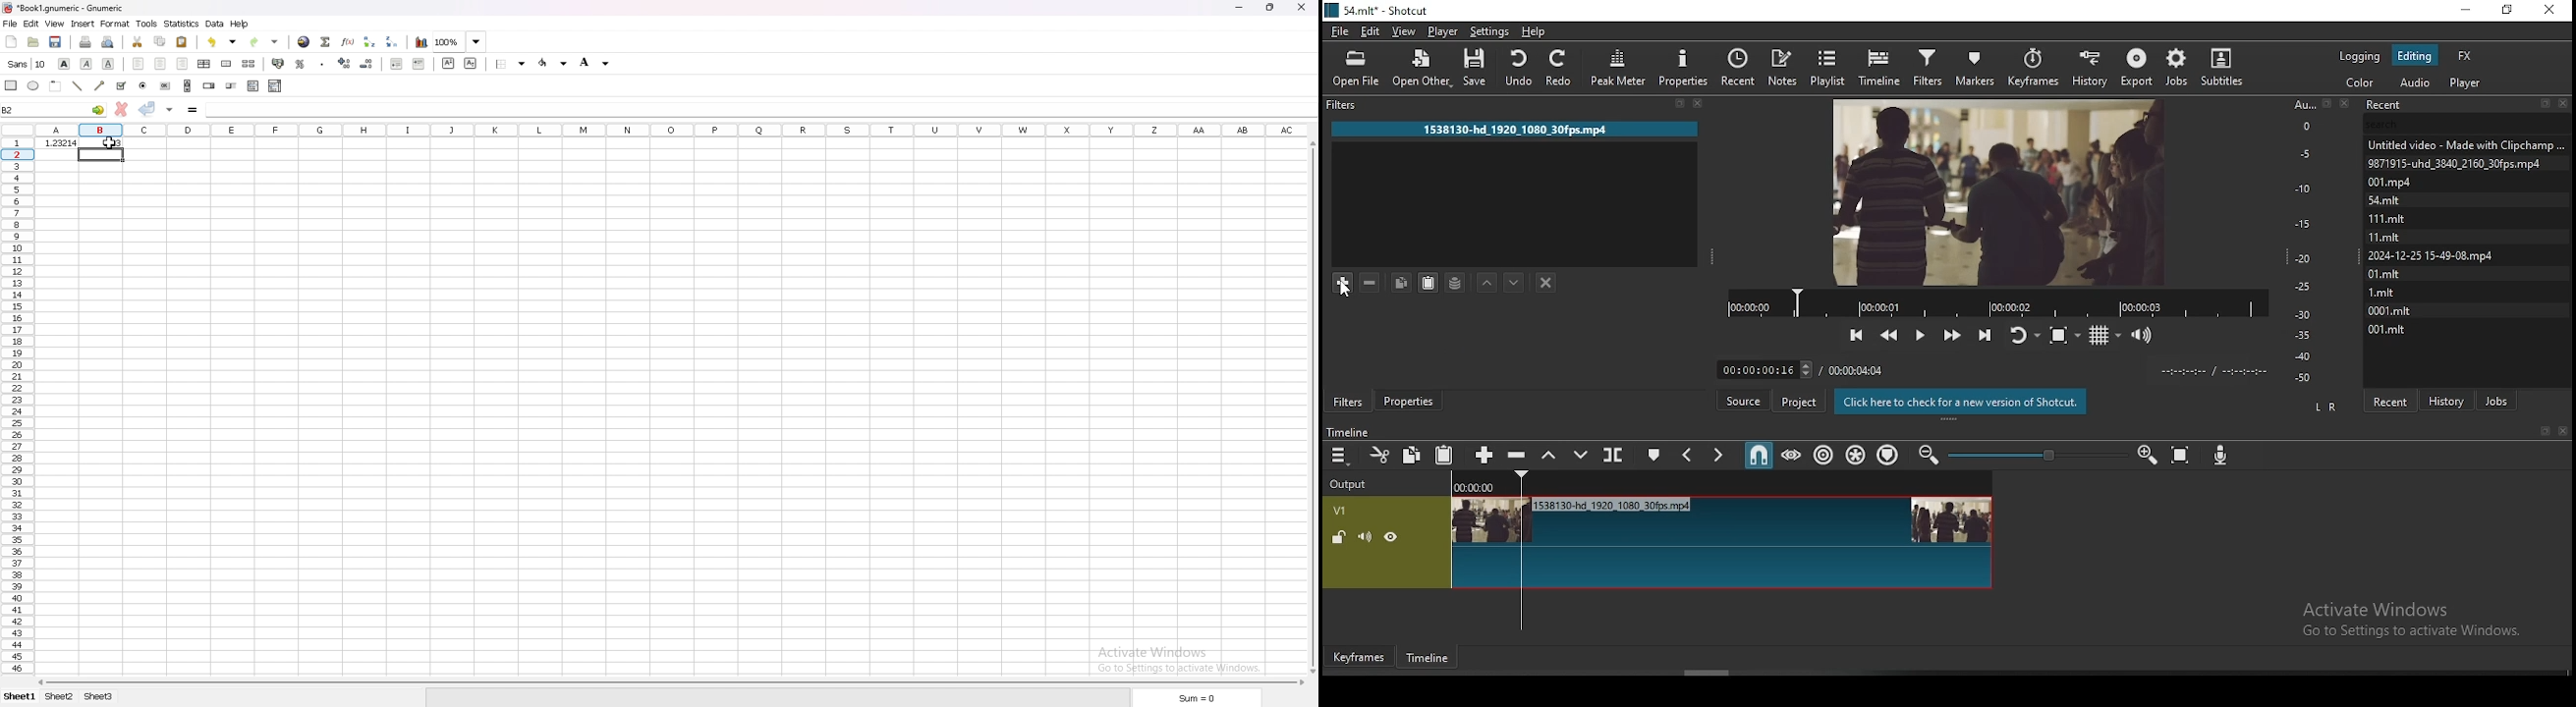  Describe the element at coordinates (1716, 454) in the screenshot. I see `next marker` at that location.